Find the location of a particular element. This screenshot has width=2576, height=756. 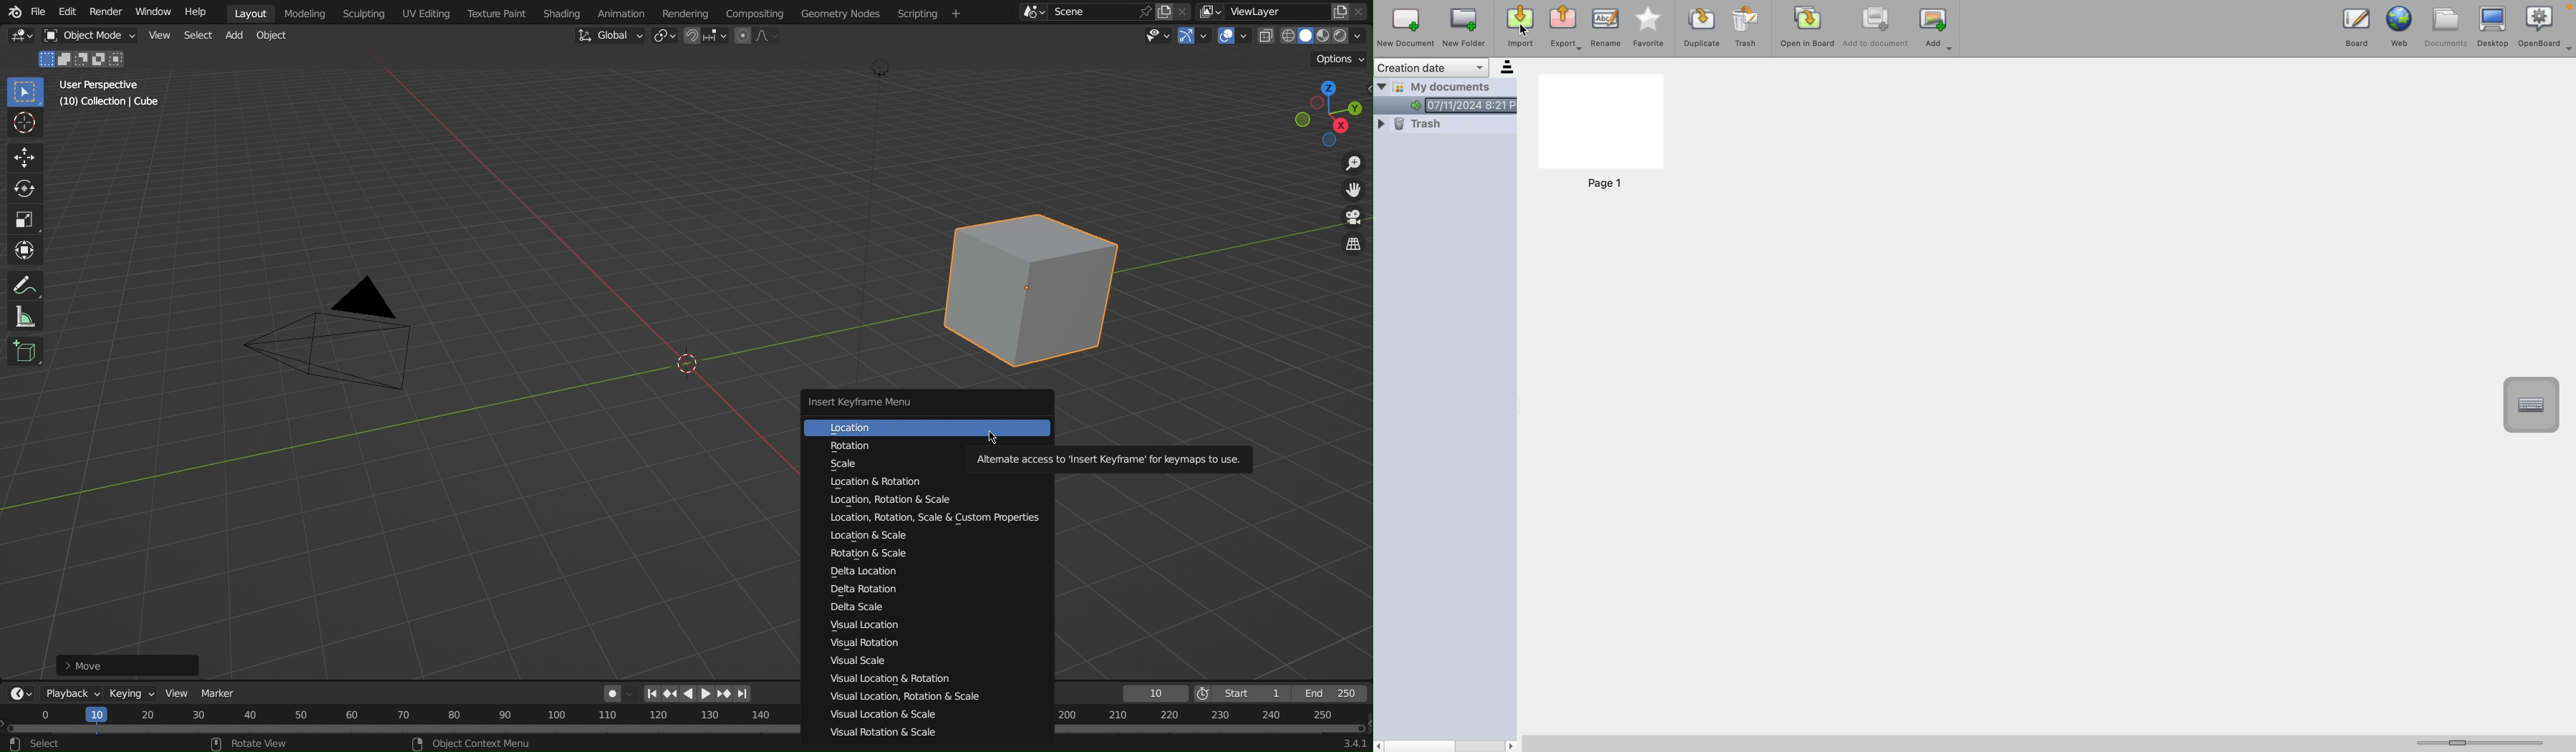

Visual Location is located at coordinates (861, 625).